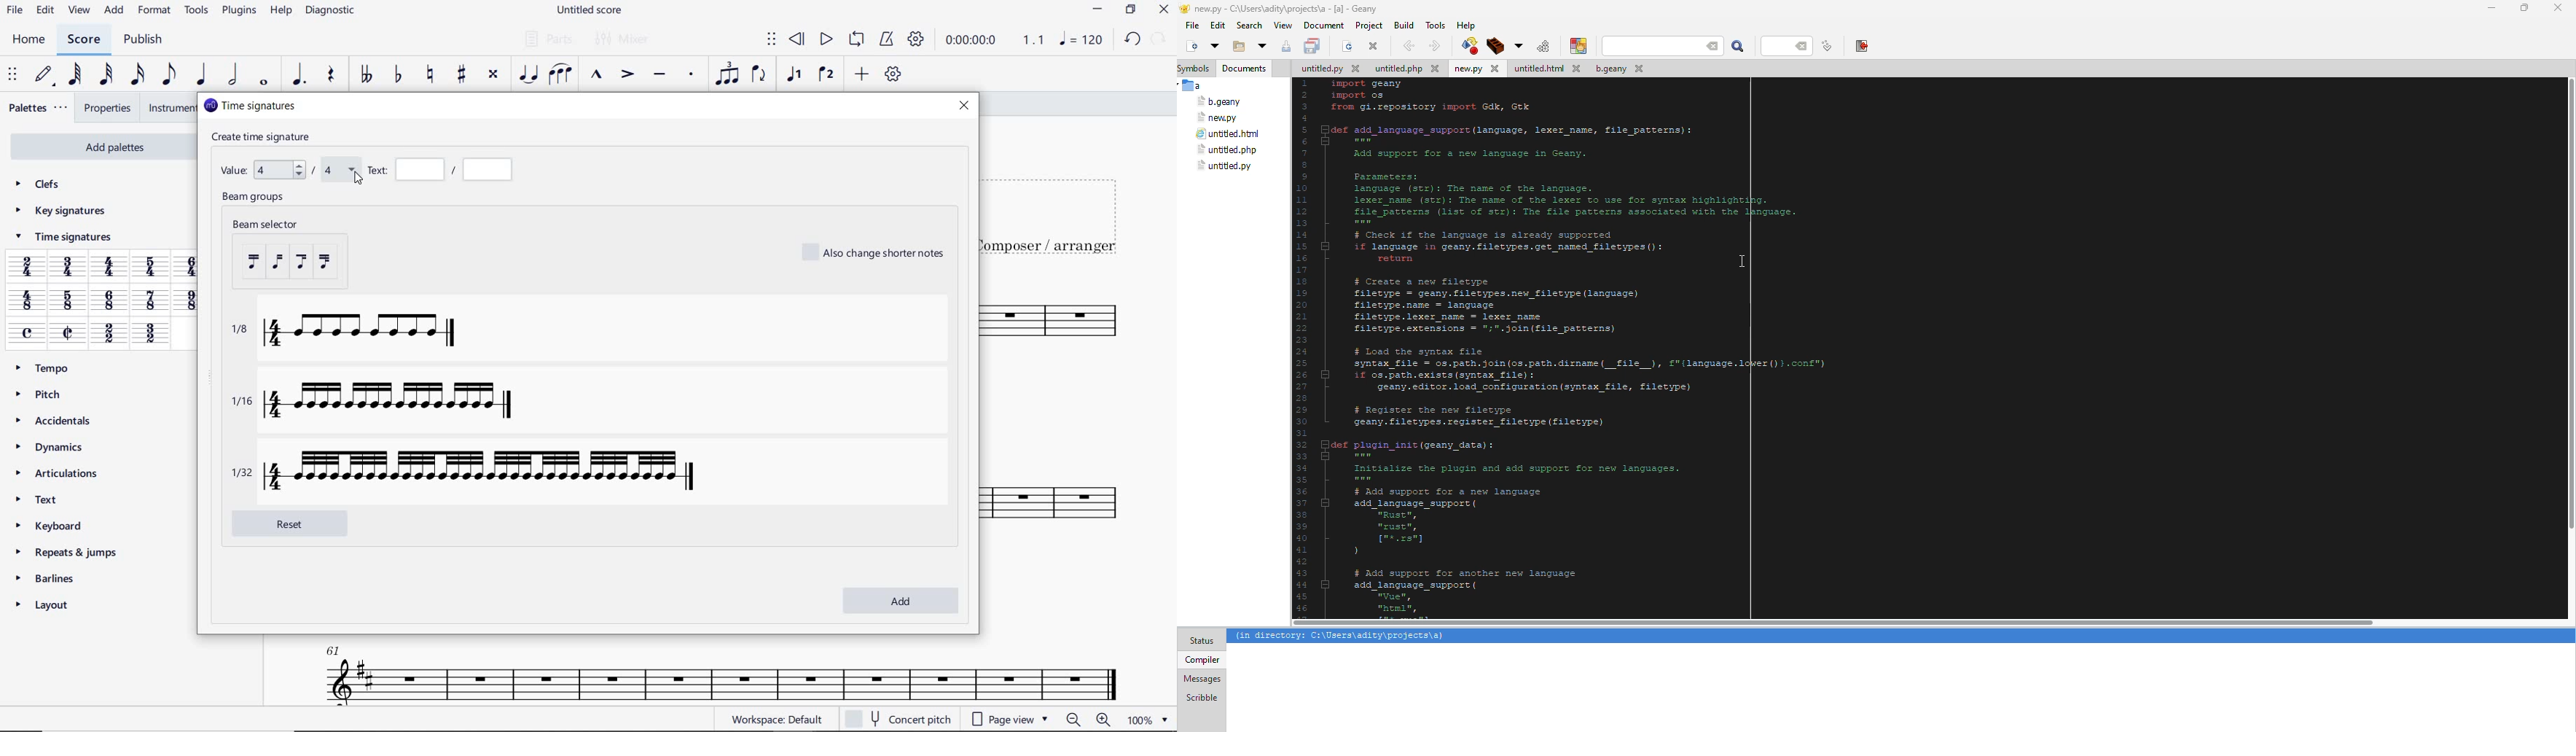  What do you see at coordinates (27, 301) in the screenshot?
I see `4/8` at bounding box center [27, 301].